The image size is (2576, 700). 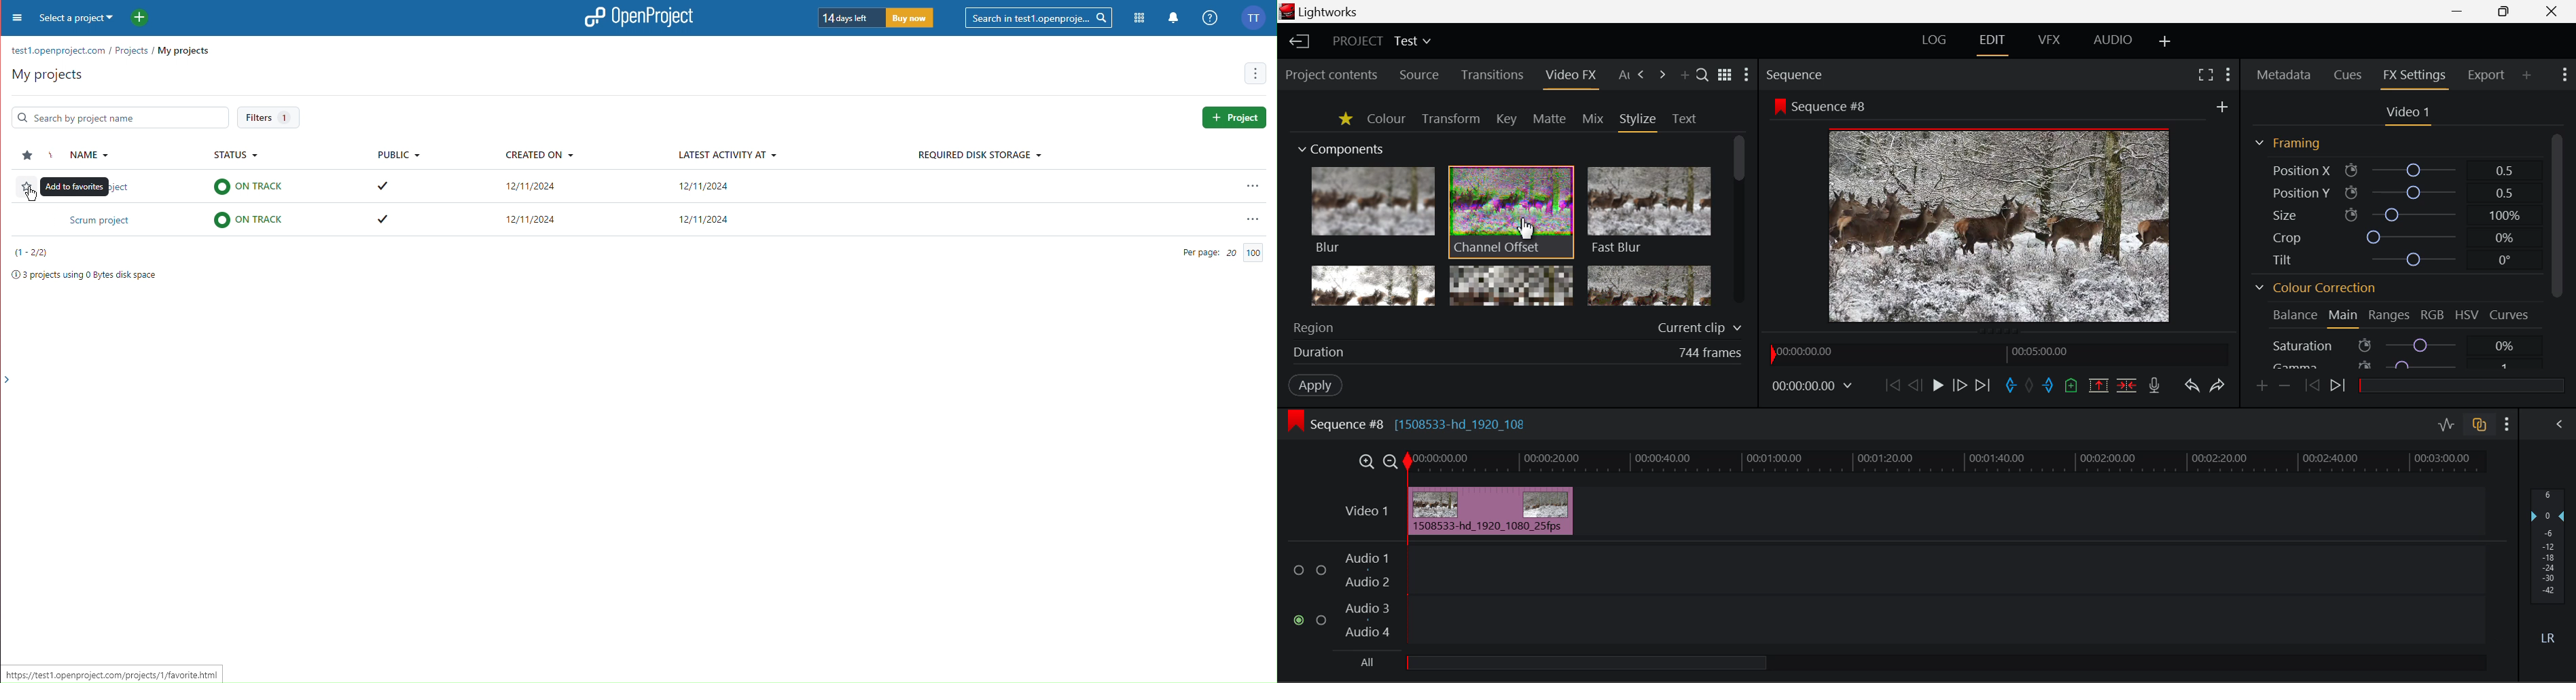 I want to click on Ranges, so click(x=2390, y=315).